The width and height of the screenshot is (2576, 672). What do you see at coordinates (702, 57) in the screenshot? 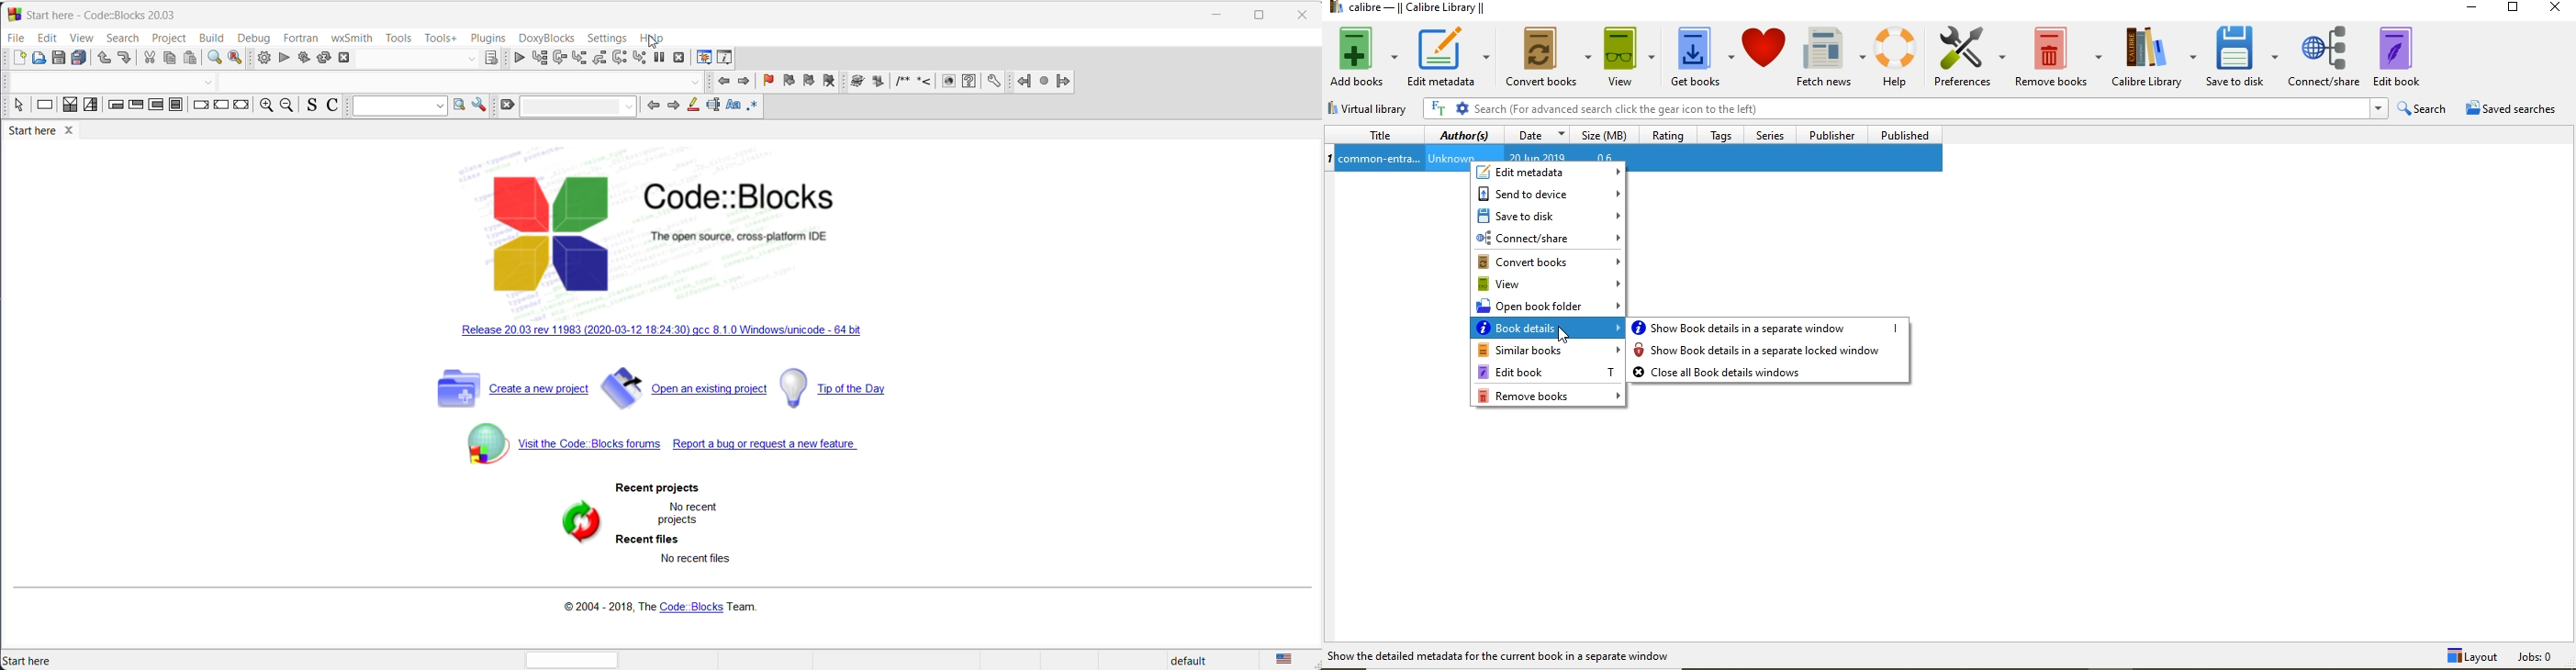
I see `debugging window` at bounding box center [702, 57].